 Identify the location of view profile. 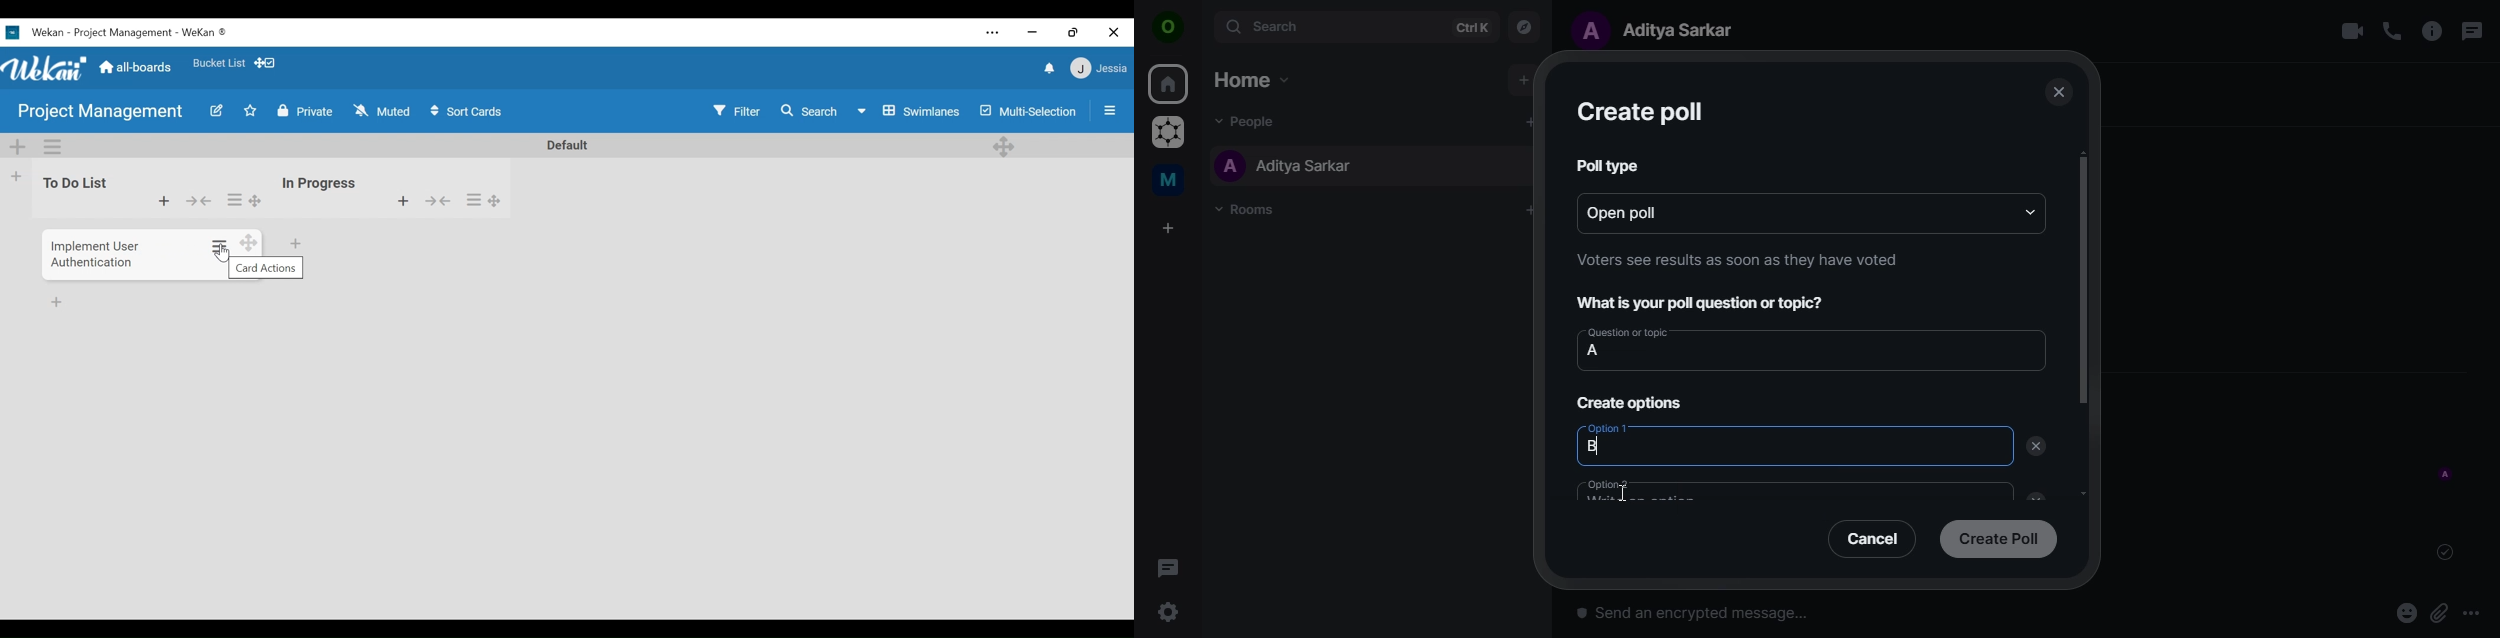
(1169, 29).